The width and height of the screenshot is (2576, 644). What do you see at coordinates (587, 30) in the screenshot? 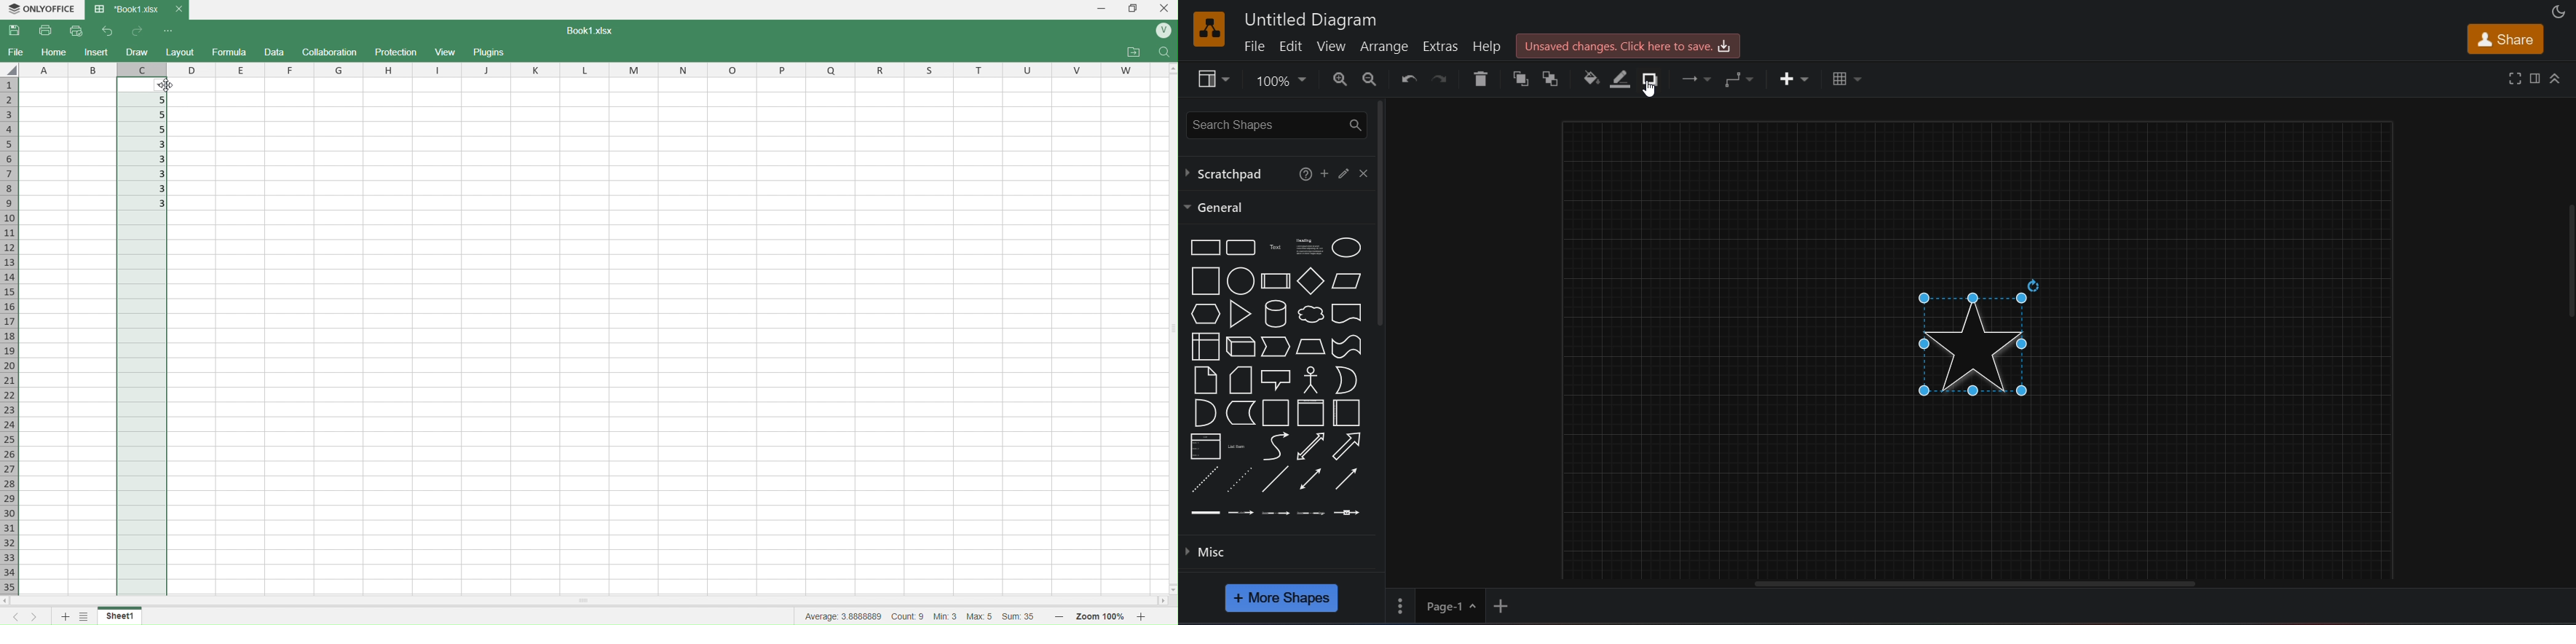
I see `Text` at bounding box center [587, 30].